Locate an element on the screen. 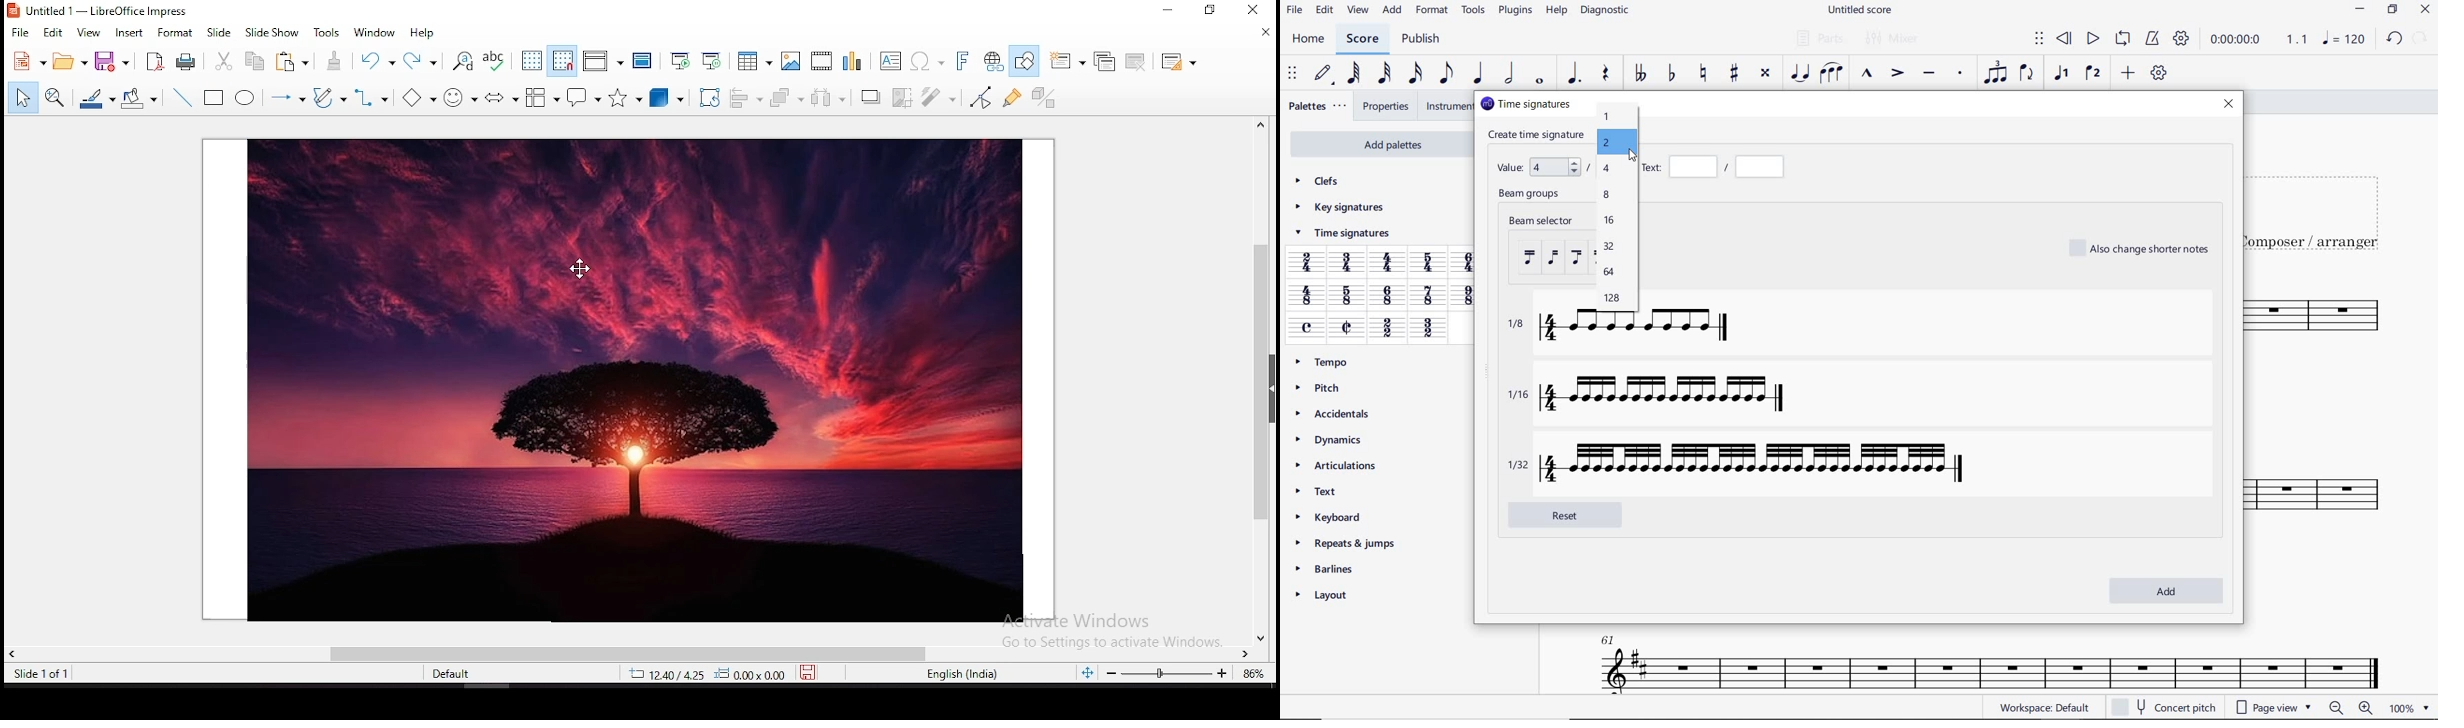  insert hyperlink is located at coordinates (996, 61).